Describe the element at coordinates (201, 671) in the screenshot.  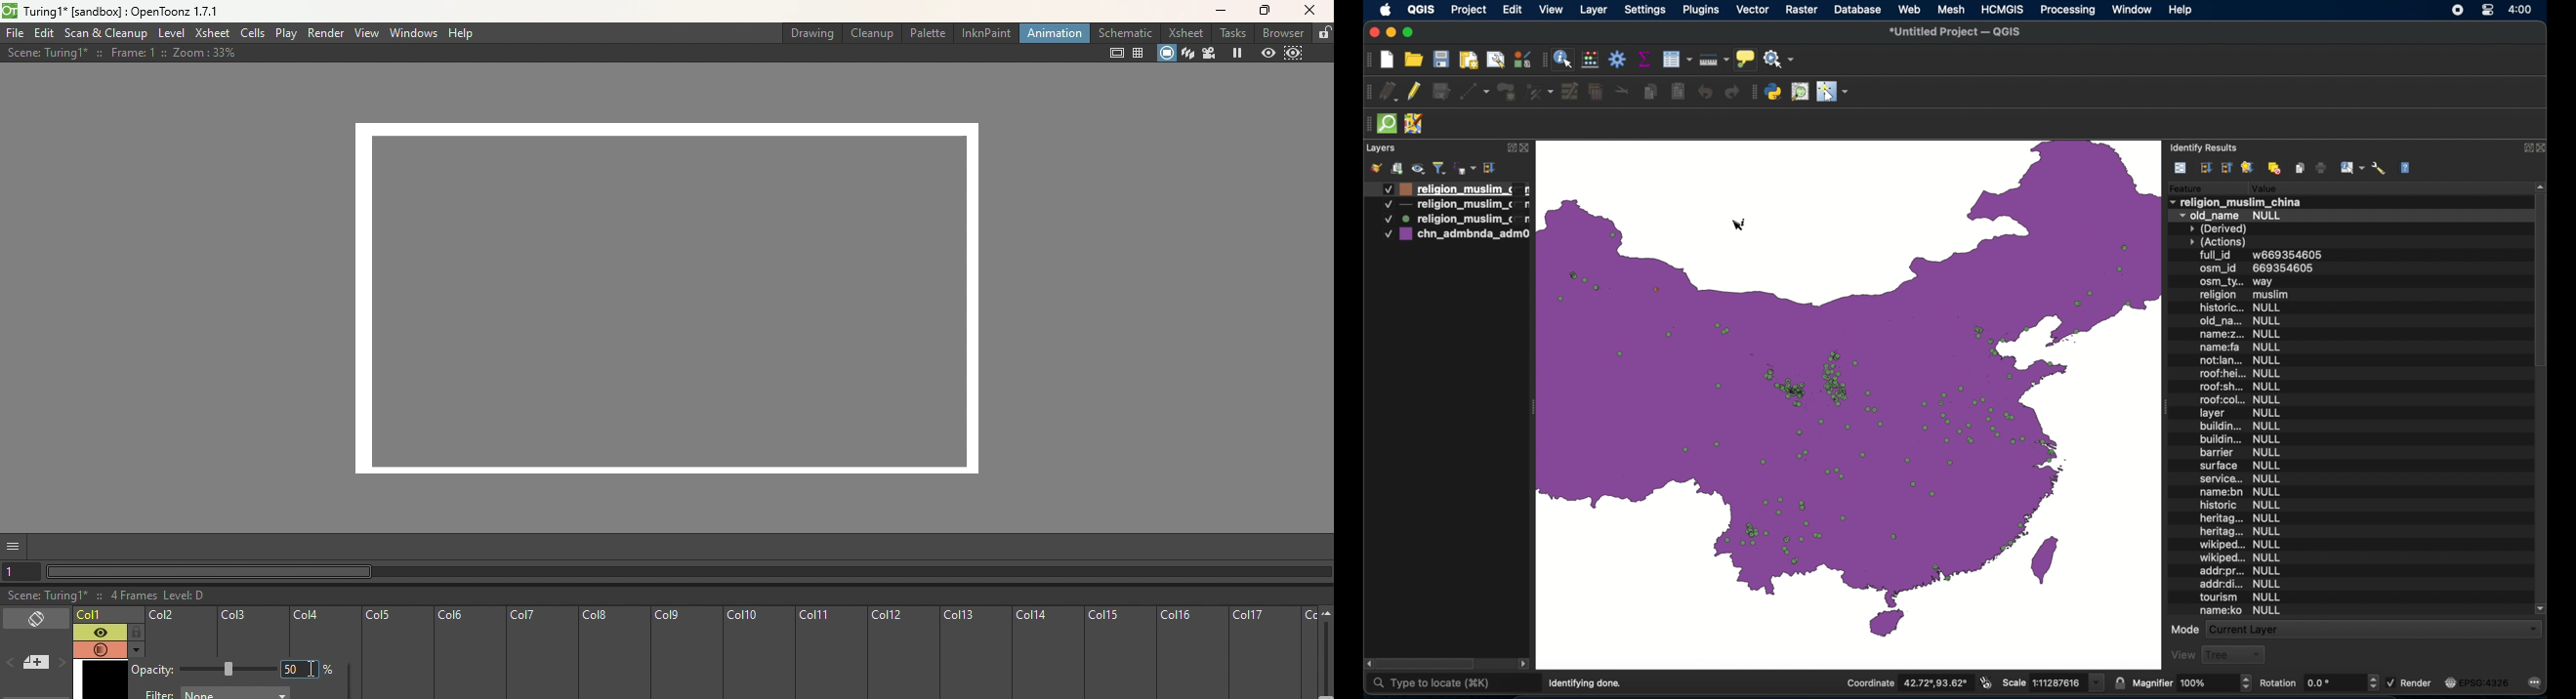
I see `Opacity` at that location.